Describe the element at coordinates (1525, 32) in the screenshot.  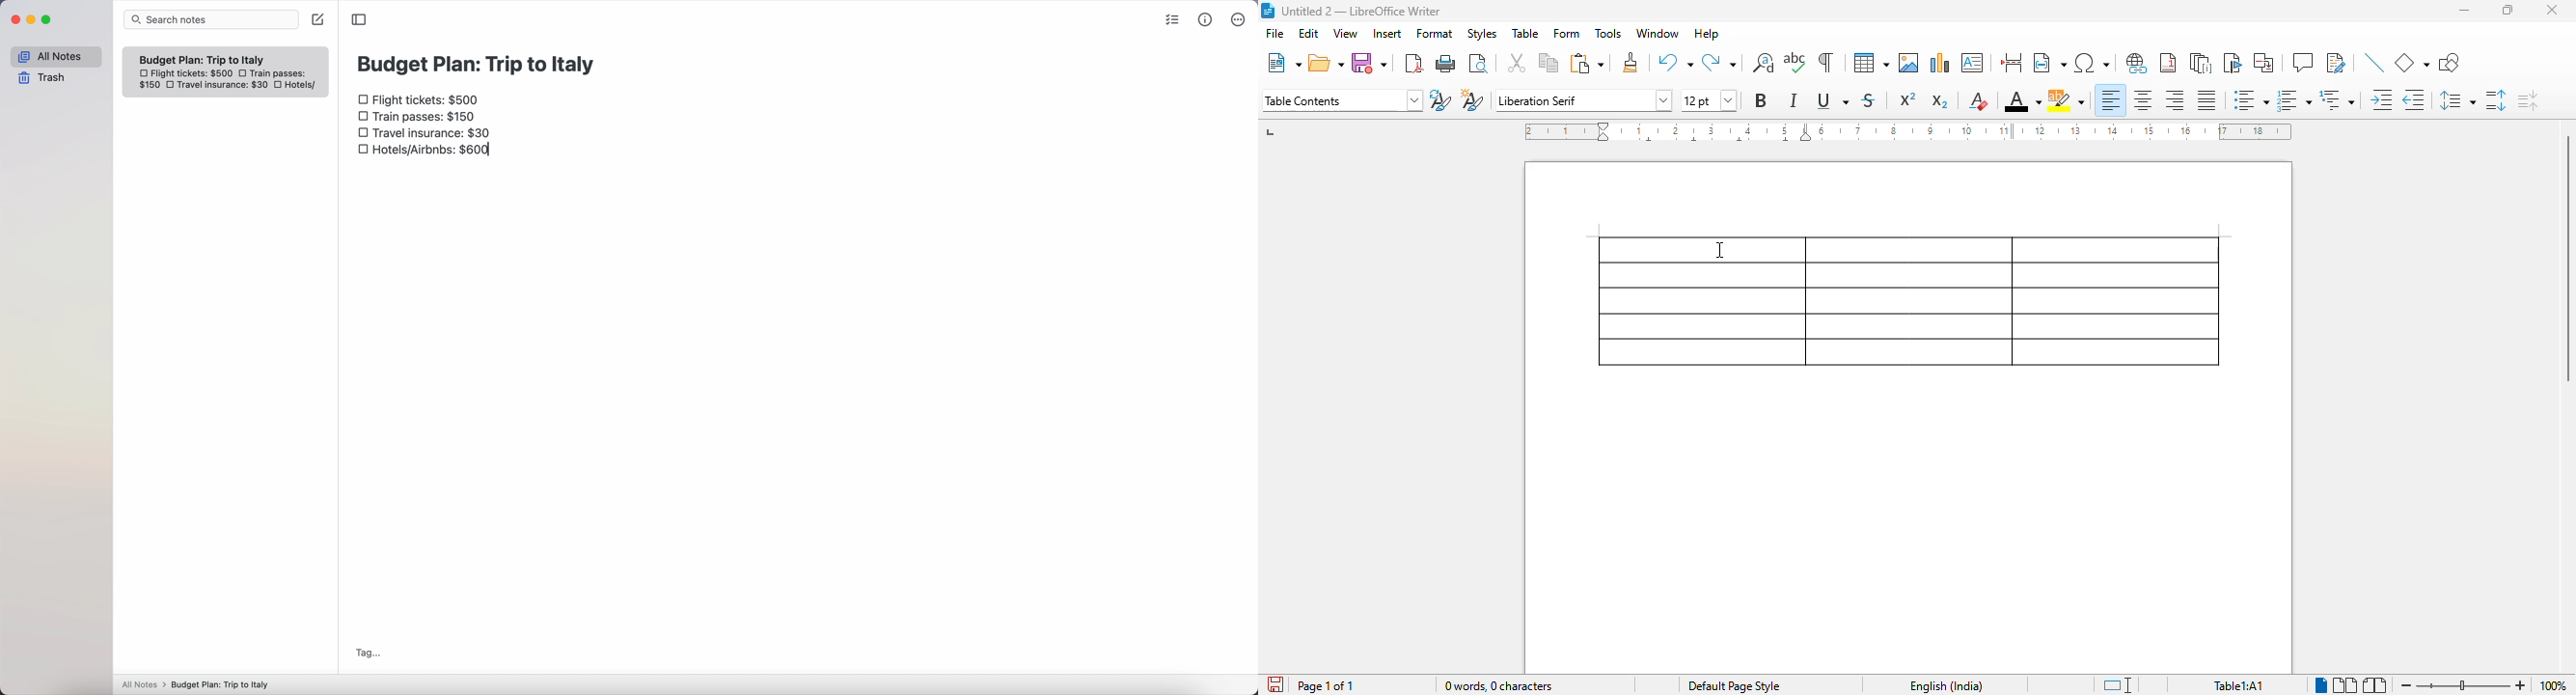
I see `table` at that location.